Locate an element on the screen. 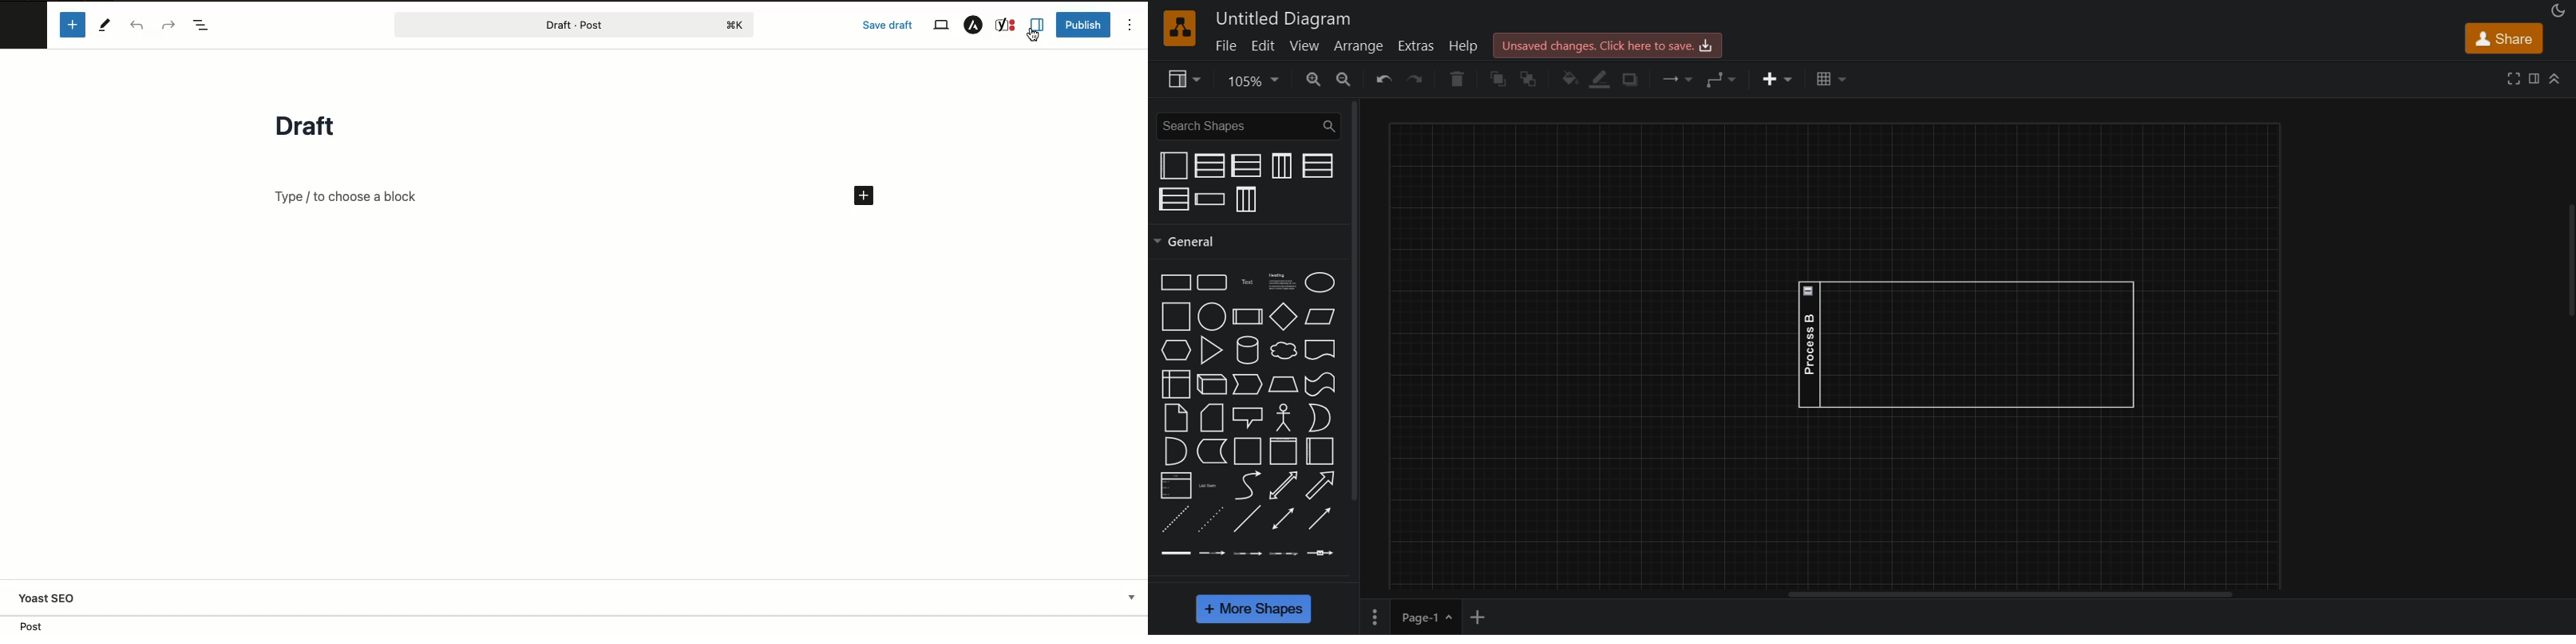 Image resolution: width=2576 pixels, height=644 pixels. process is located at coordinates (1247, 317).